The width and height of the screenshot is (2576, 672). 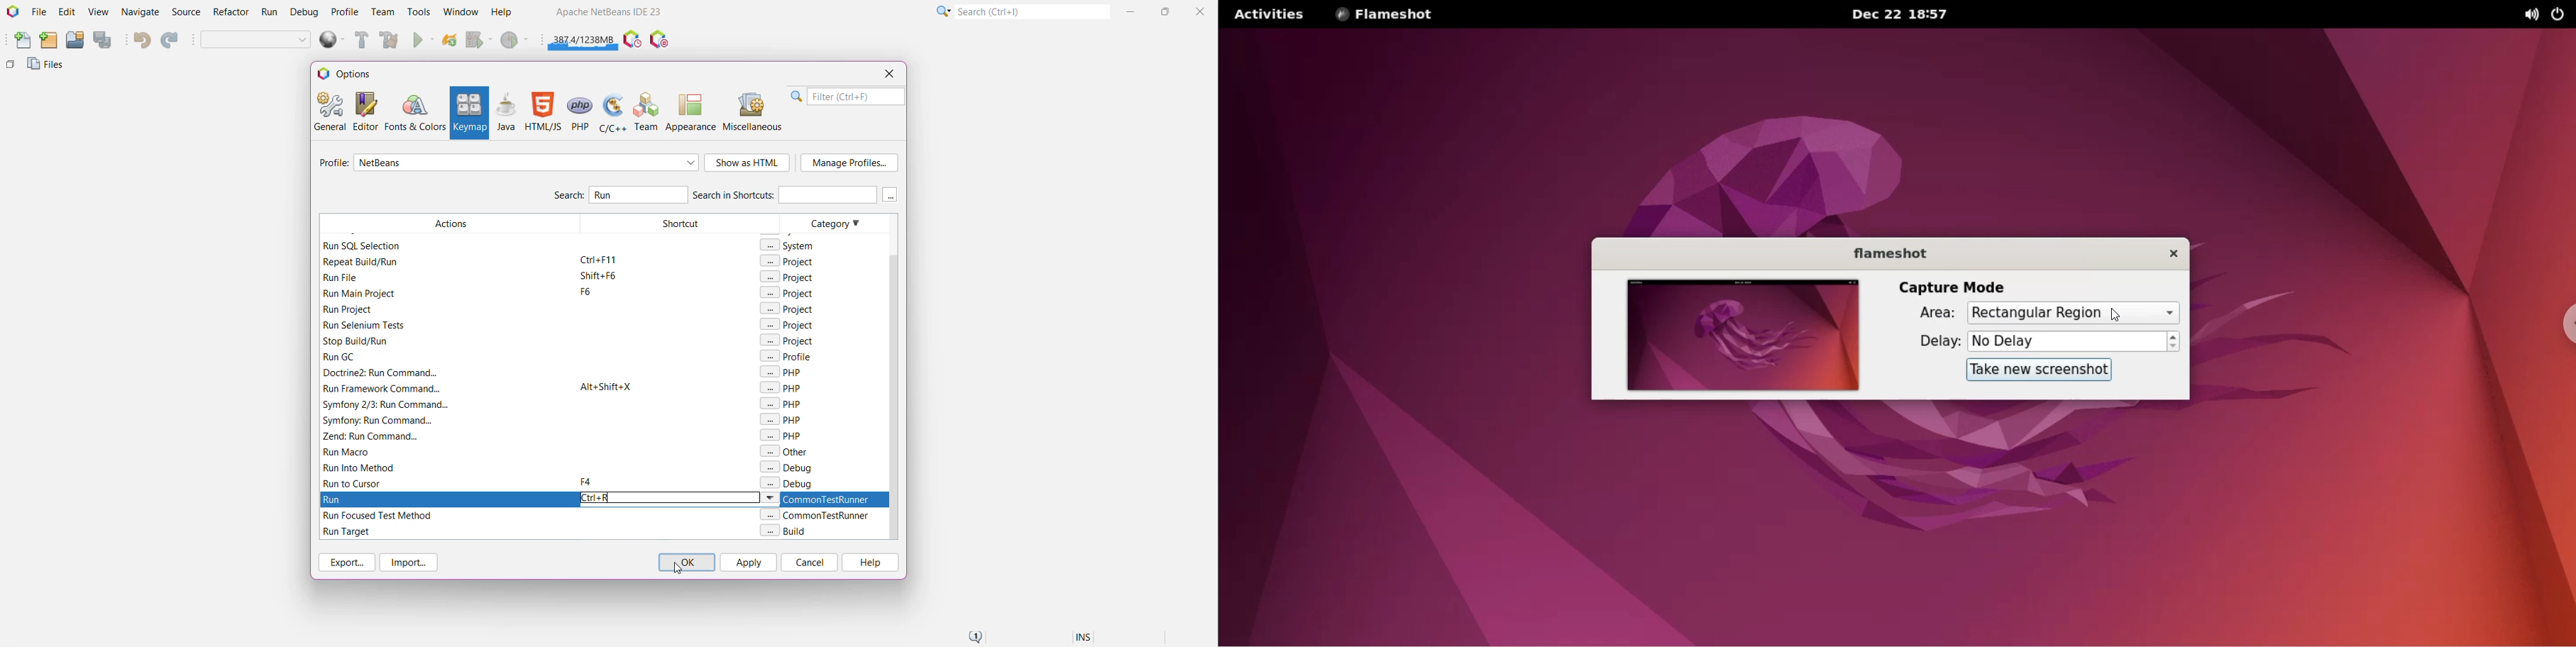 I want to click on Notifications, so click(x=975, y=637).